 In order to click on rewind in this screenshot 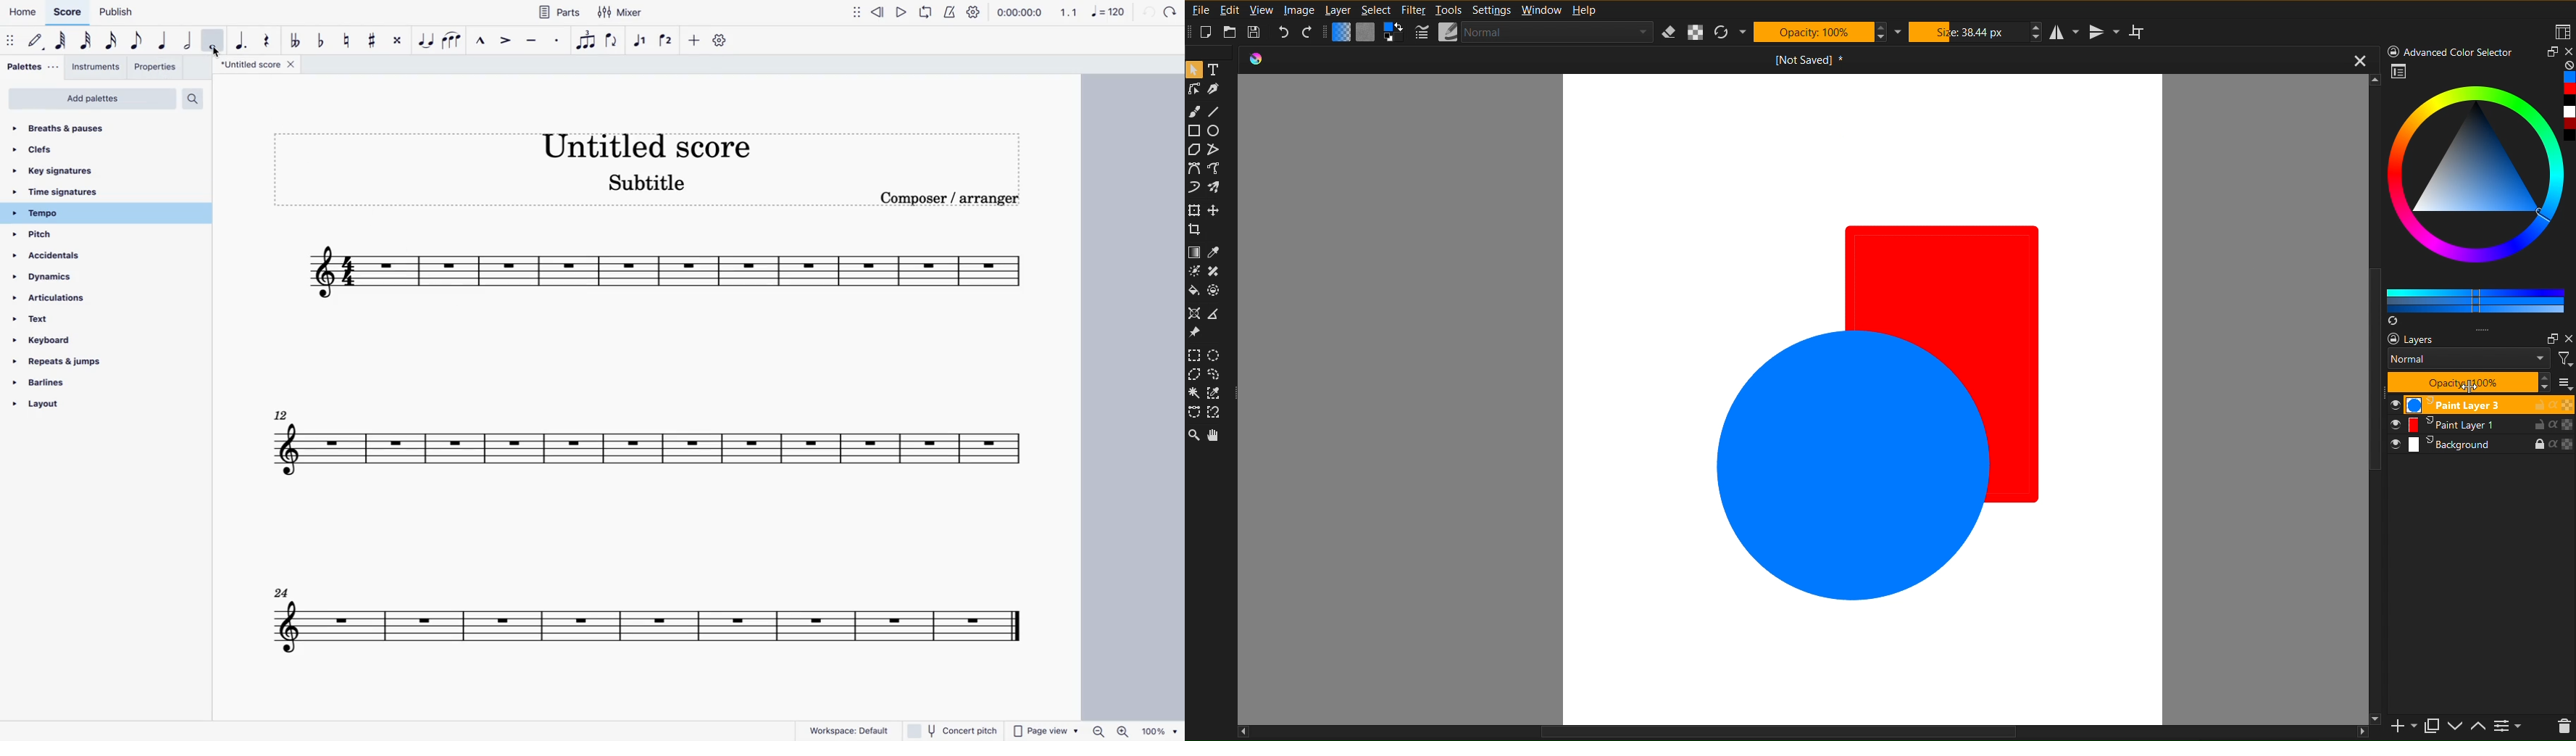, I will do `click(879, 13)`.